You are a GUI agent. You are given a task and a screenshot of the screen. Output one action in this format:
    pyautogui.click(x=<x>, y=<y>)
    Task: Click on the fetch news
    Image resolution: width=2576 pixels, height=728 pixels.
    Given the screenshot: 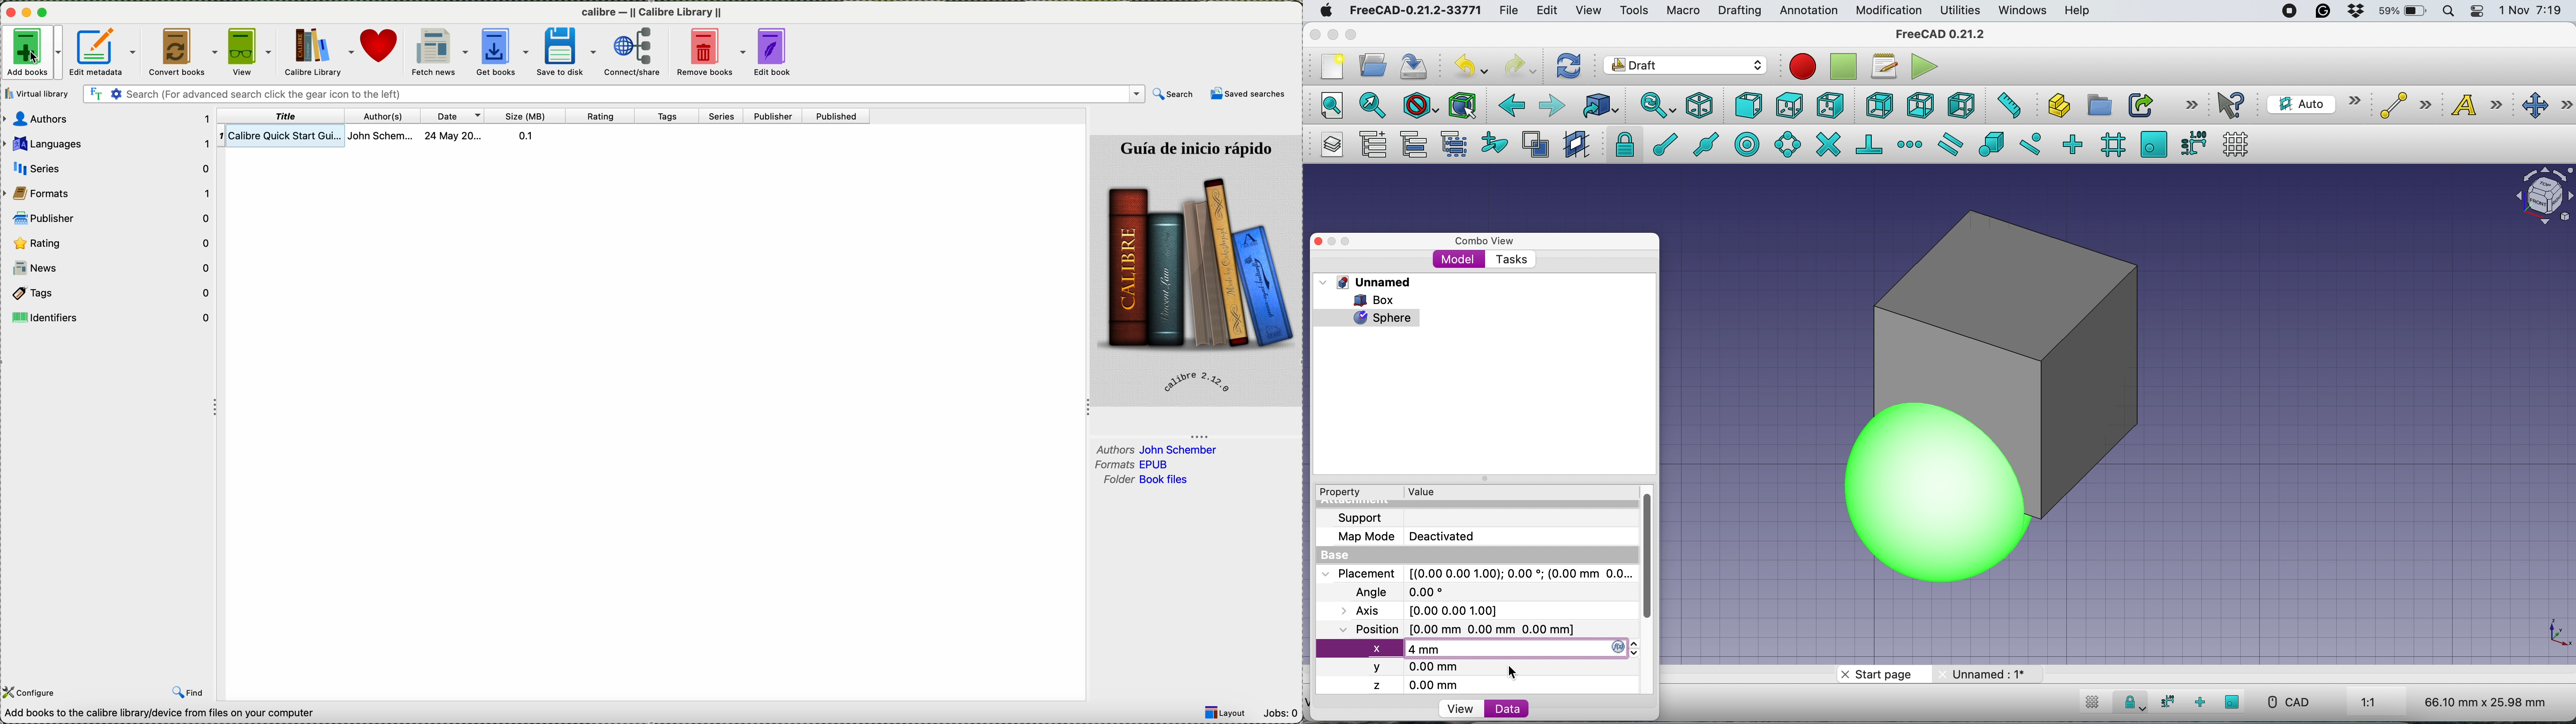 What is the action you would take?
    pyautogui.click(x=440, y=53)
    